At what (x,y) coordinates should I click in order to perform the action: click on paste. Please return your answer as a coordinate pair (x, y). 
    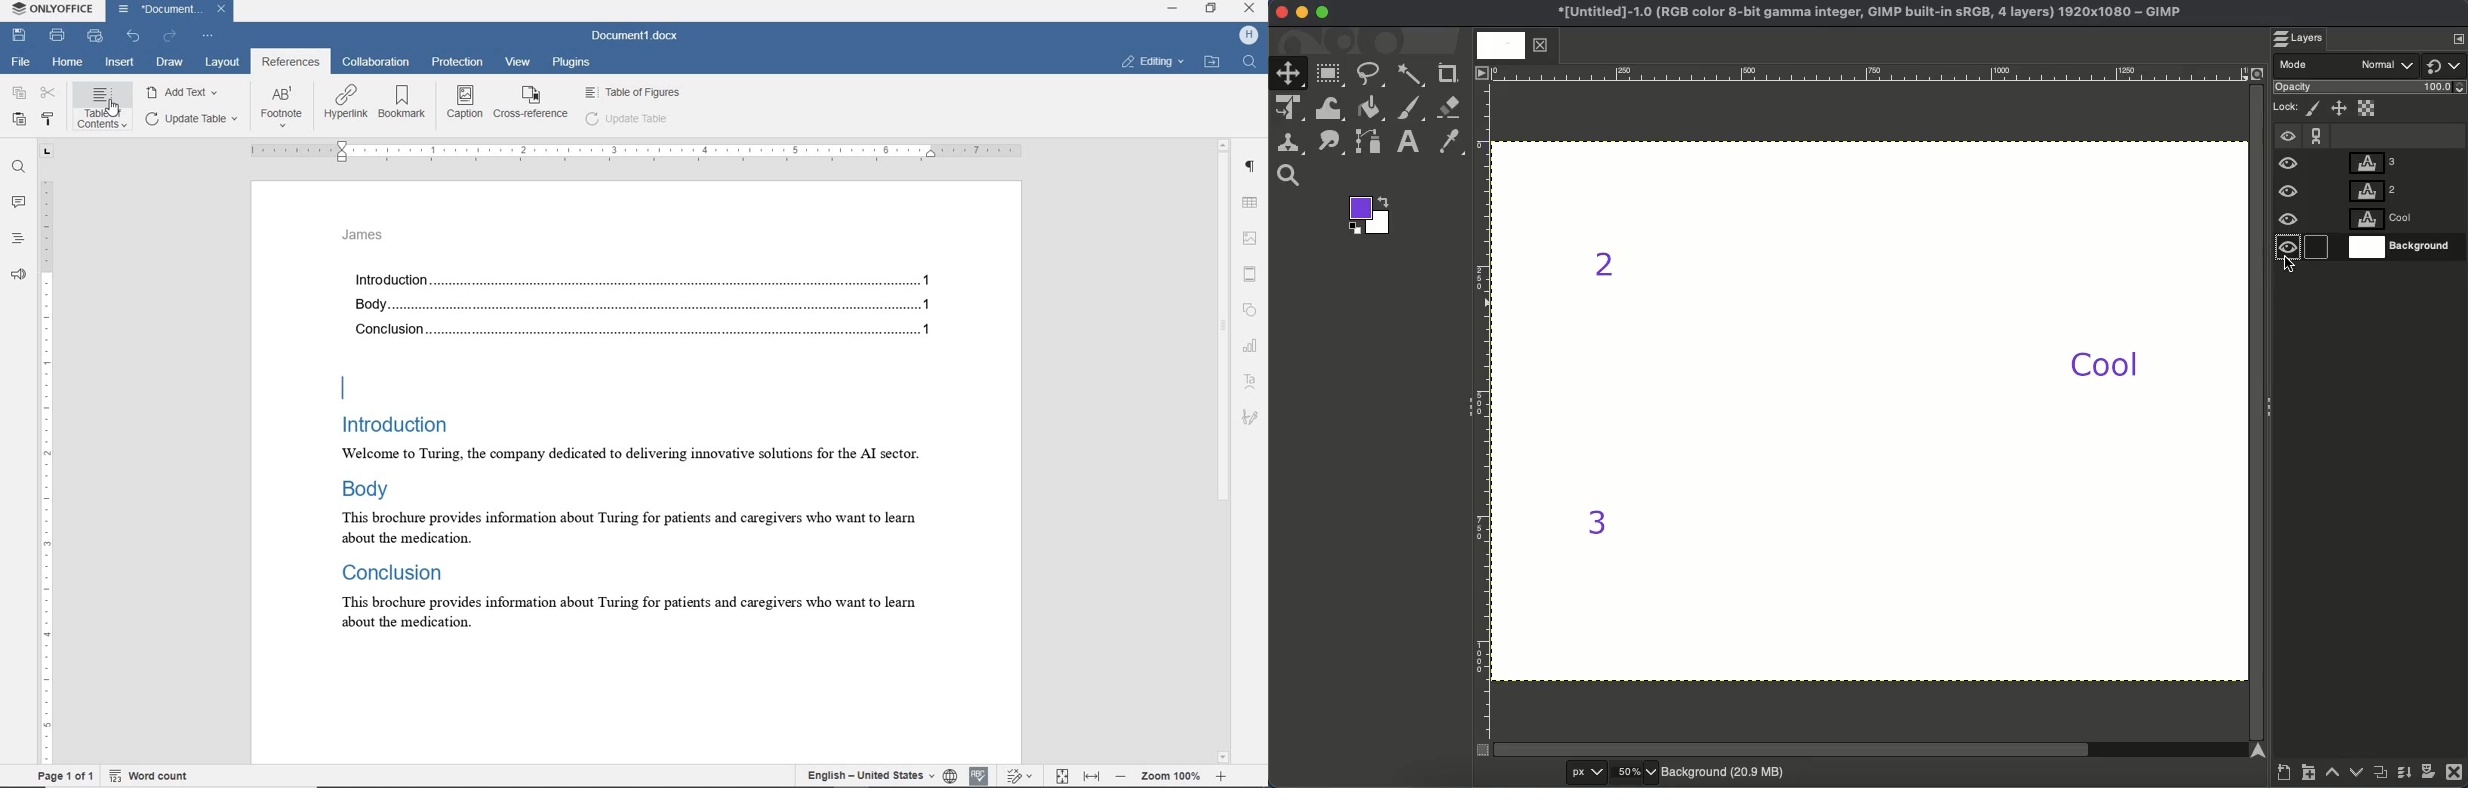
    Looking at the image, I should click on (19, 120).